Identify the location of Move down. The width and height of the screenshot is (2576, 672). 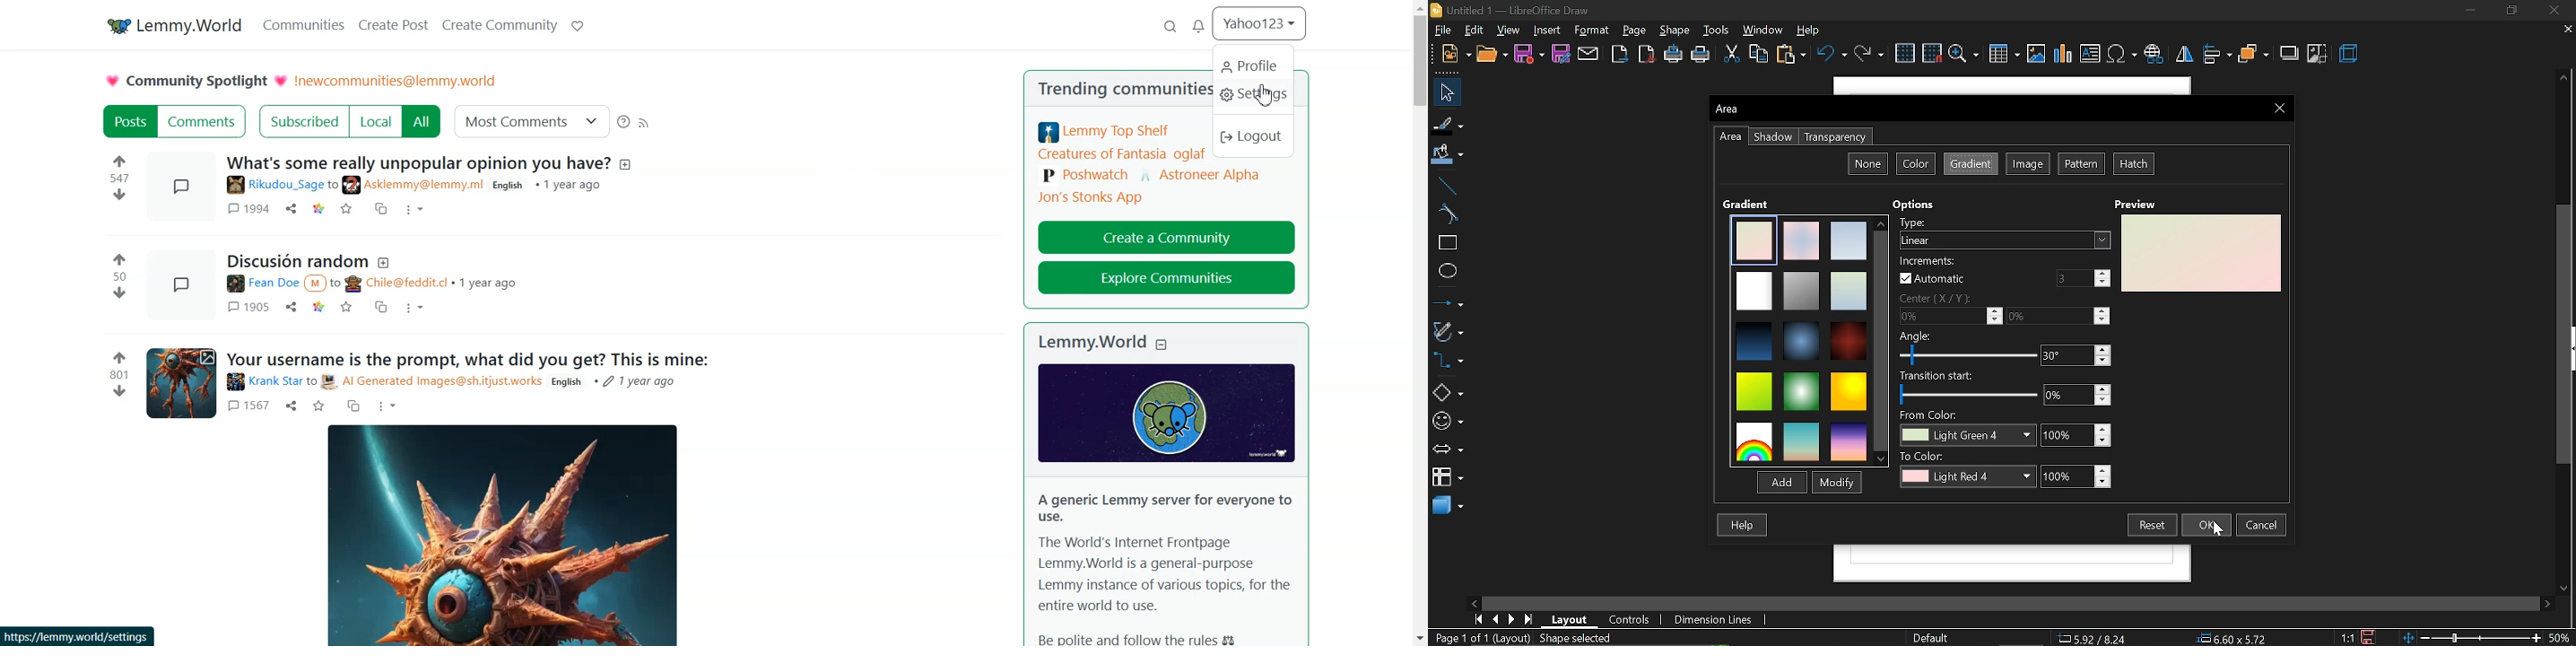
(2568, 589).